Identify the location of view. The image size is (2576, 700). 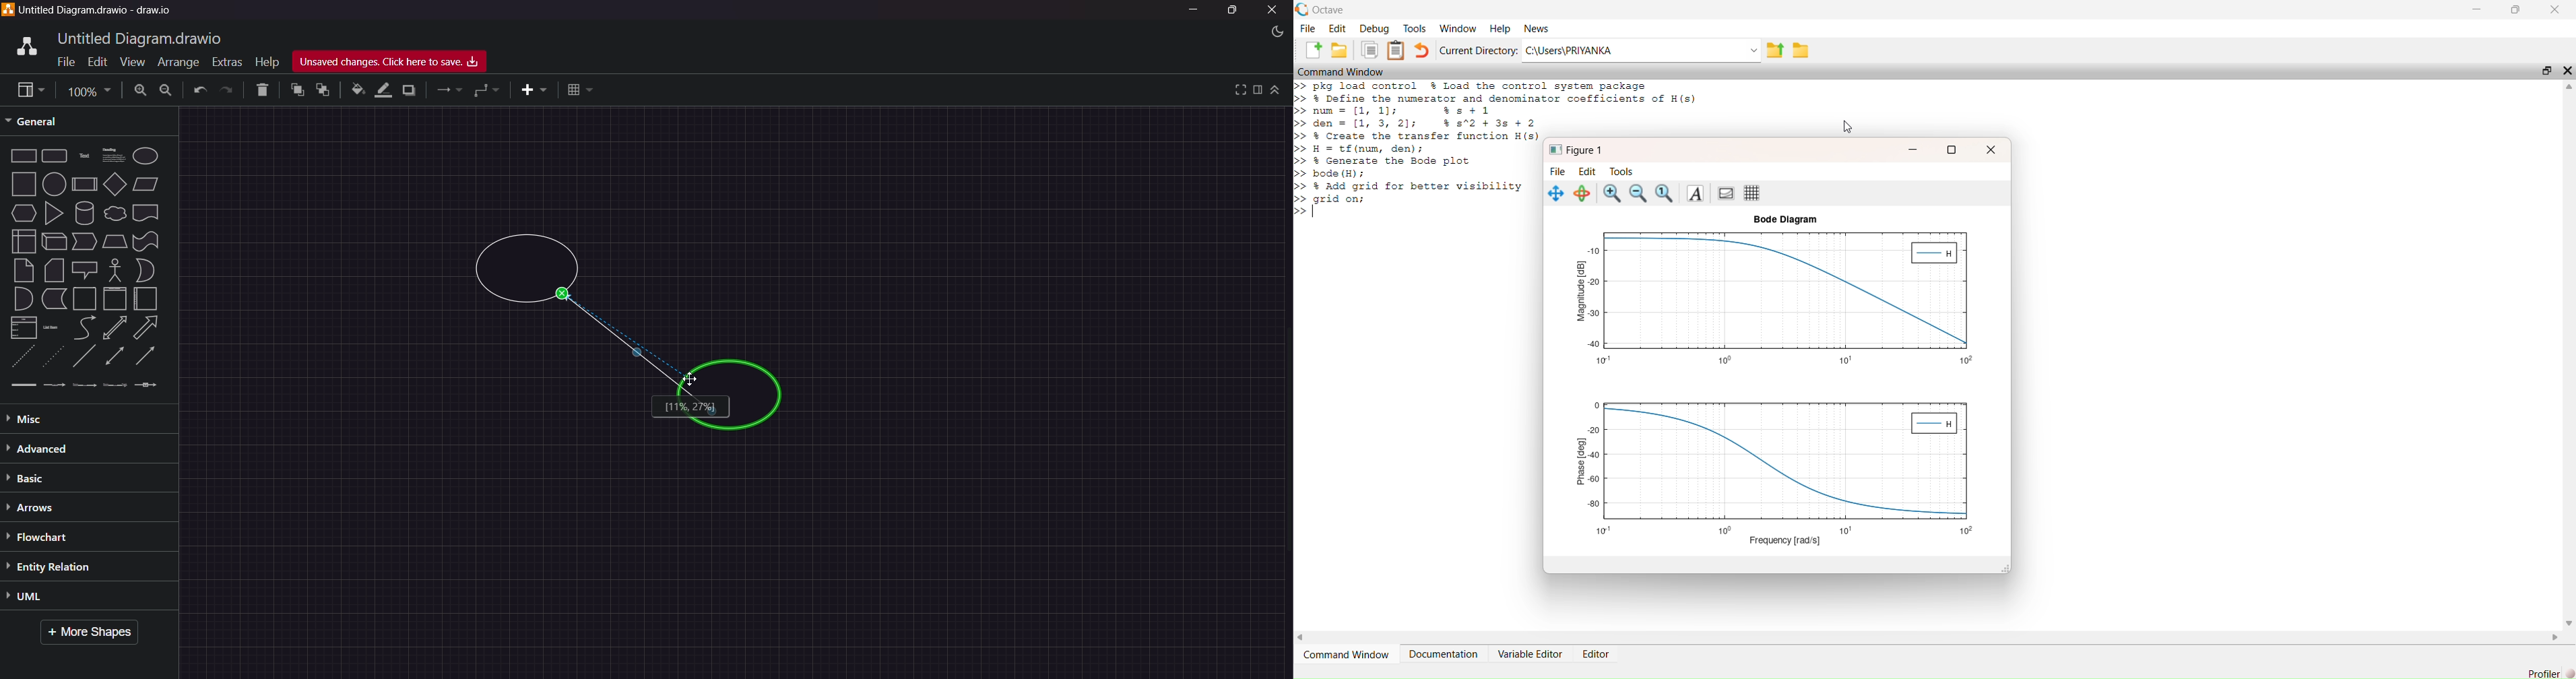
(27, 90).